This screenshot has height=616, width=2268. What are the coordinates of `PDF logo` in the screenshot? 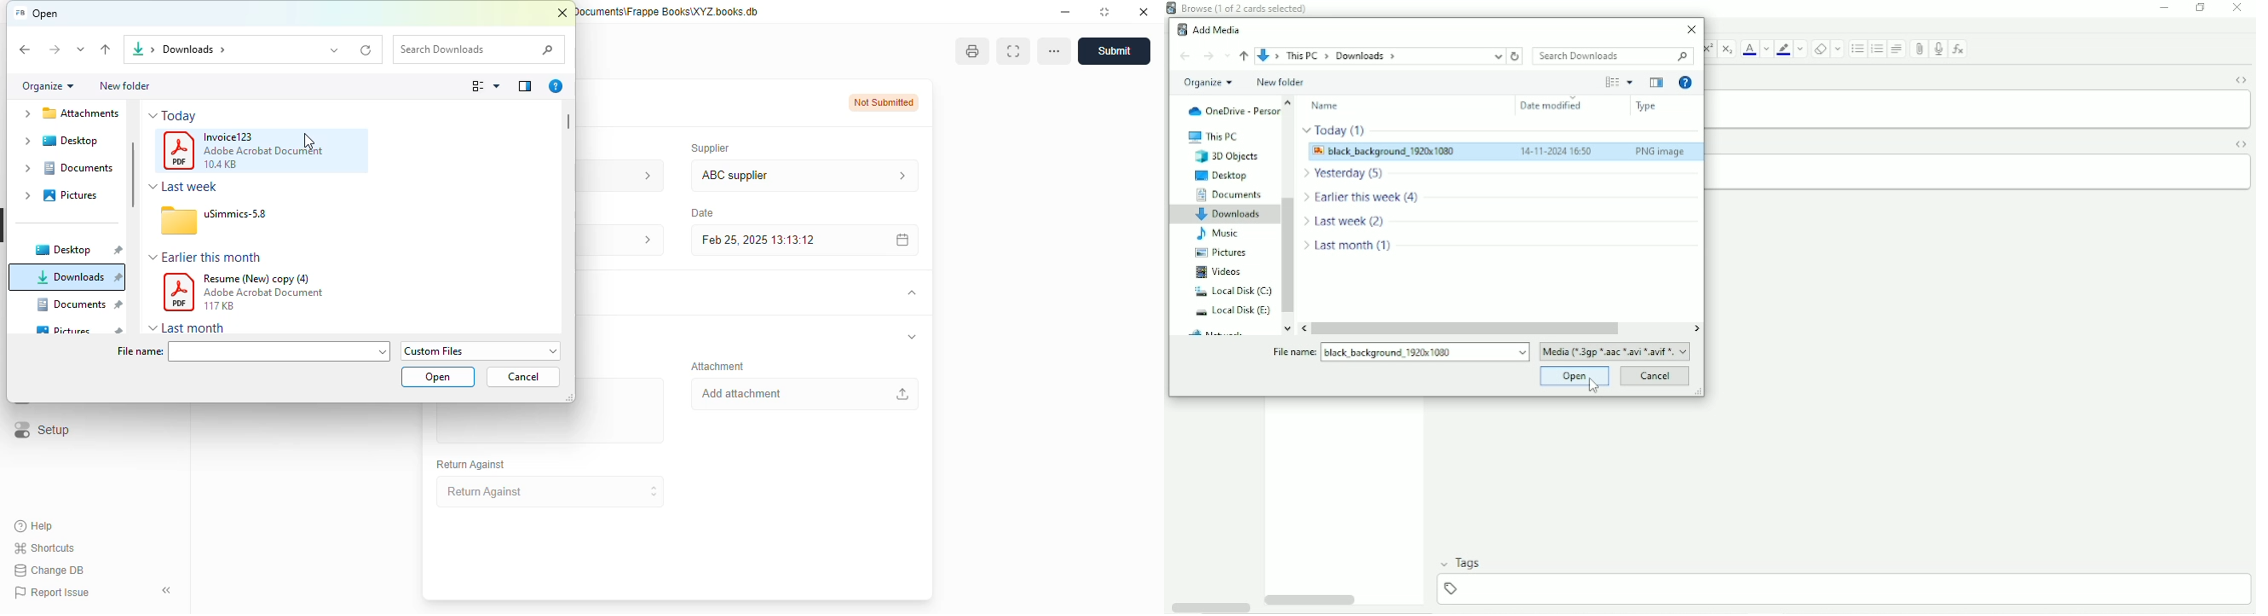 It's located at (179, 293).